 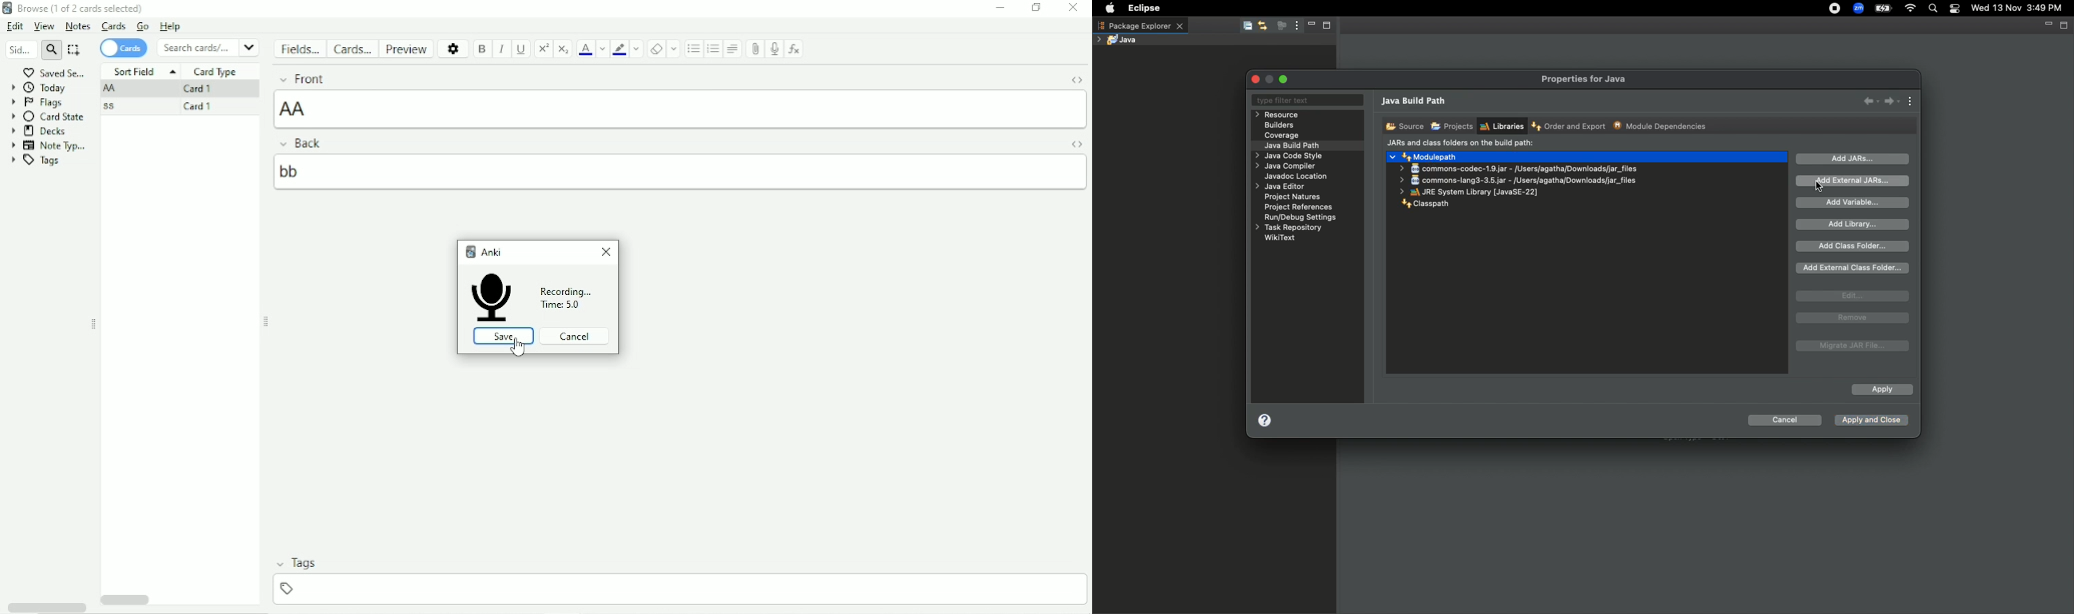 I want to click on Subscript, so click(x=564, y=48).